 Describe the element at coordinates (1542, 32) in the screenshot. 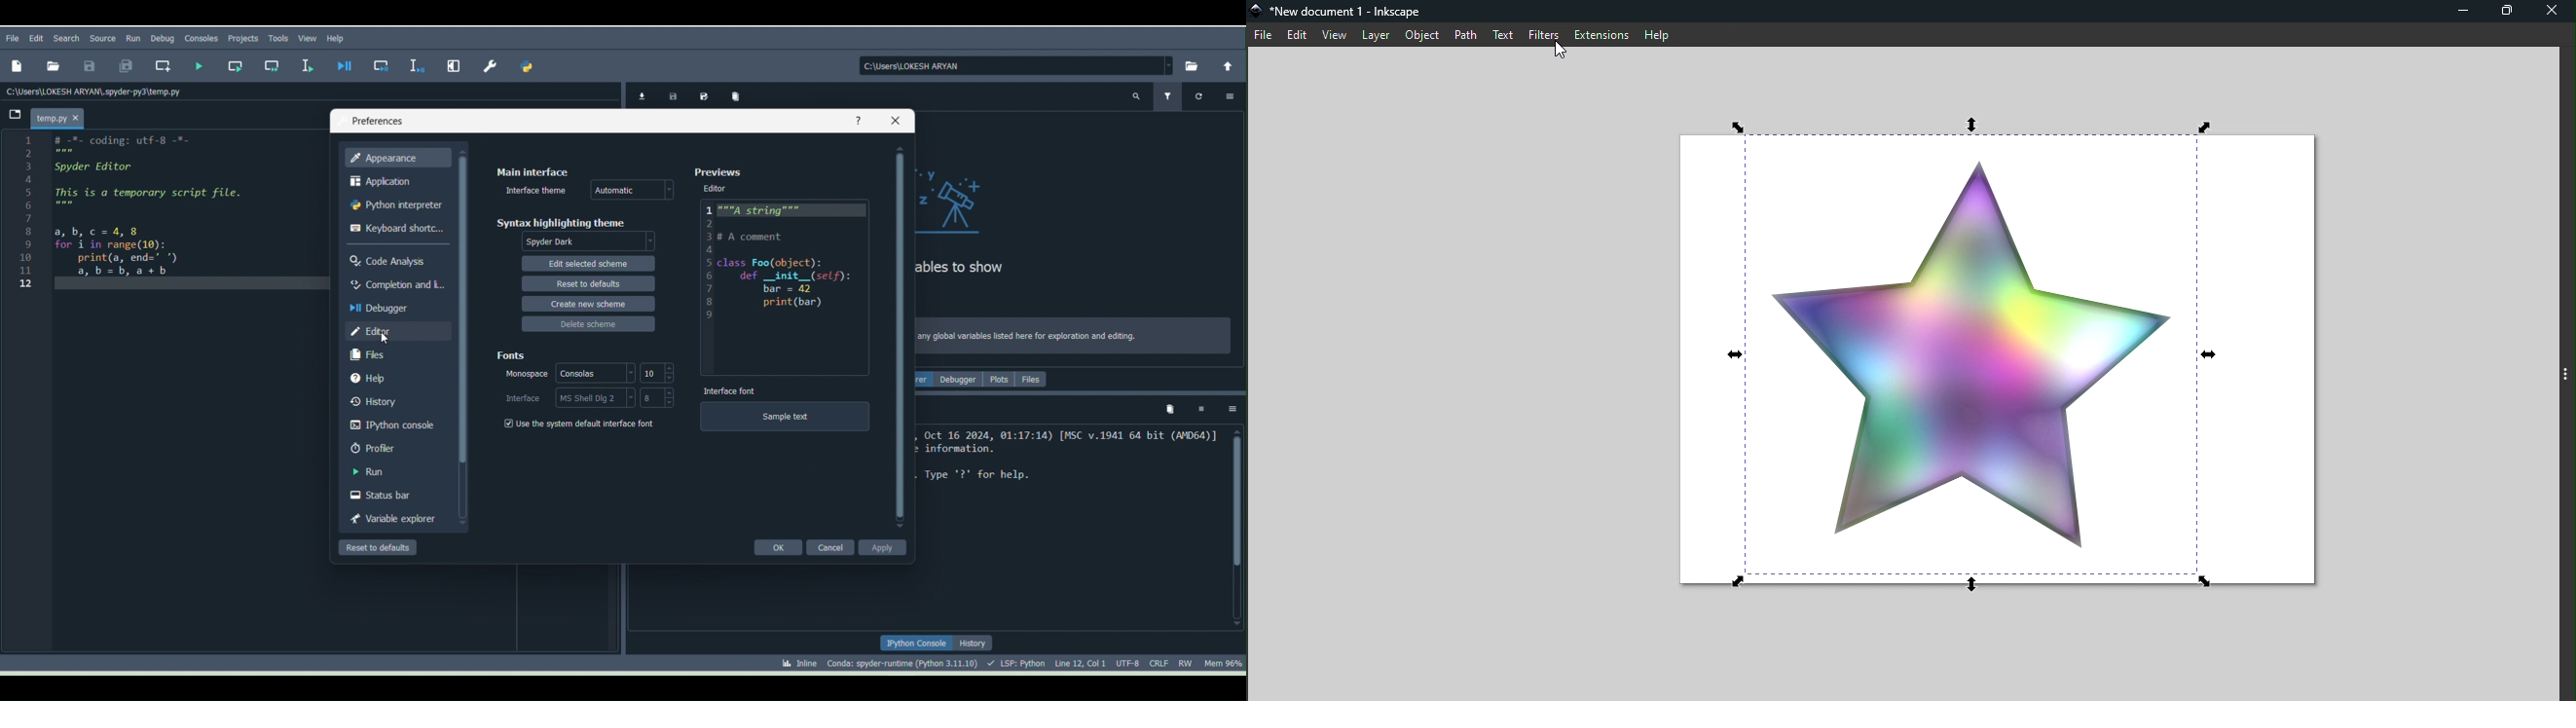

I see `Filters` at that location.